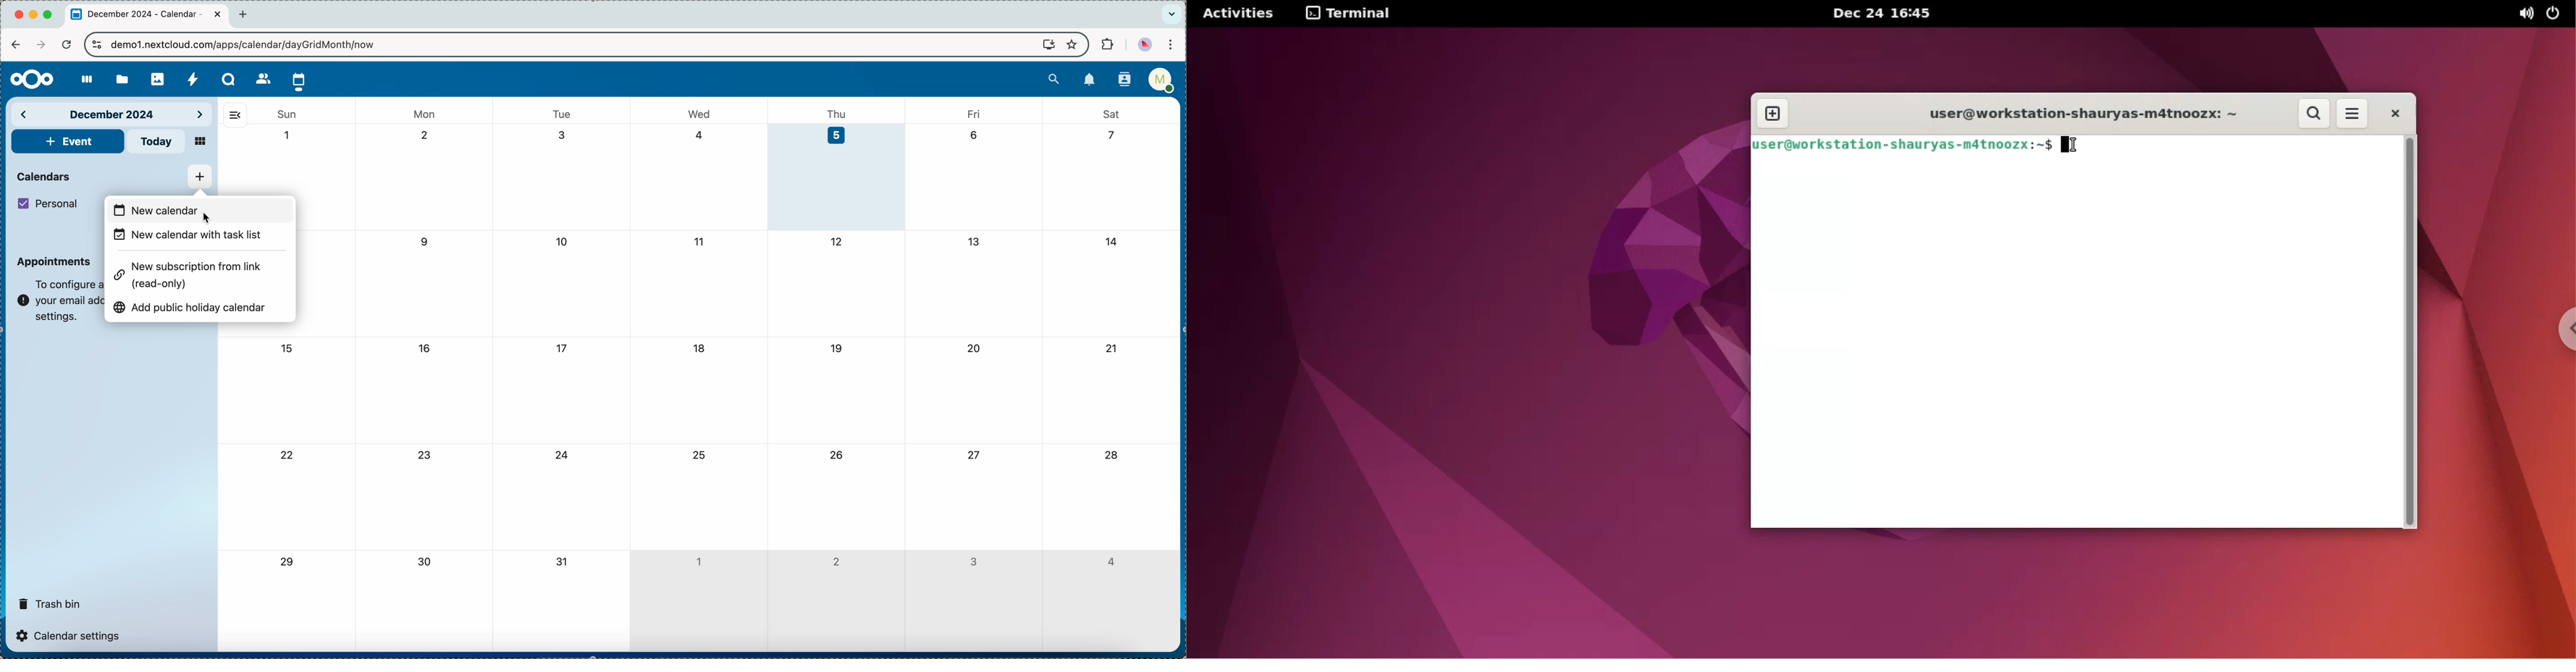  Describe the element at coordinates (425, 348) in the screenshot. I see `16` at that location.